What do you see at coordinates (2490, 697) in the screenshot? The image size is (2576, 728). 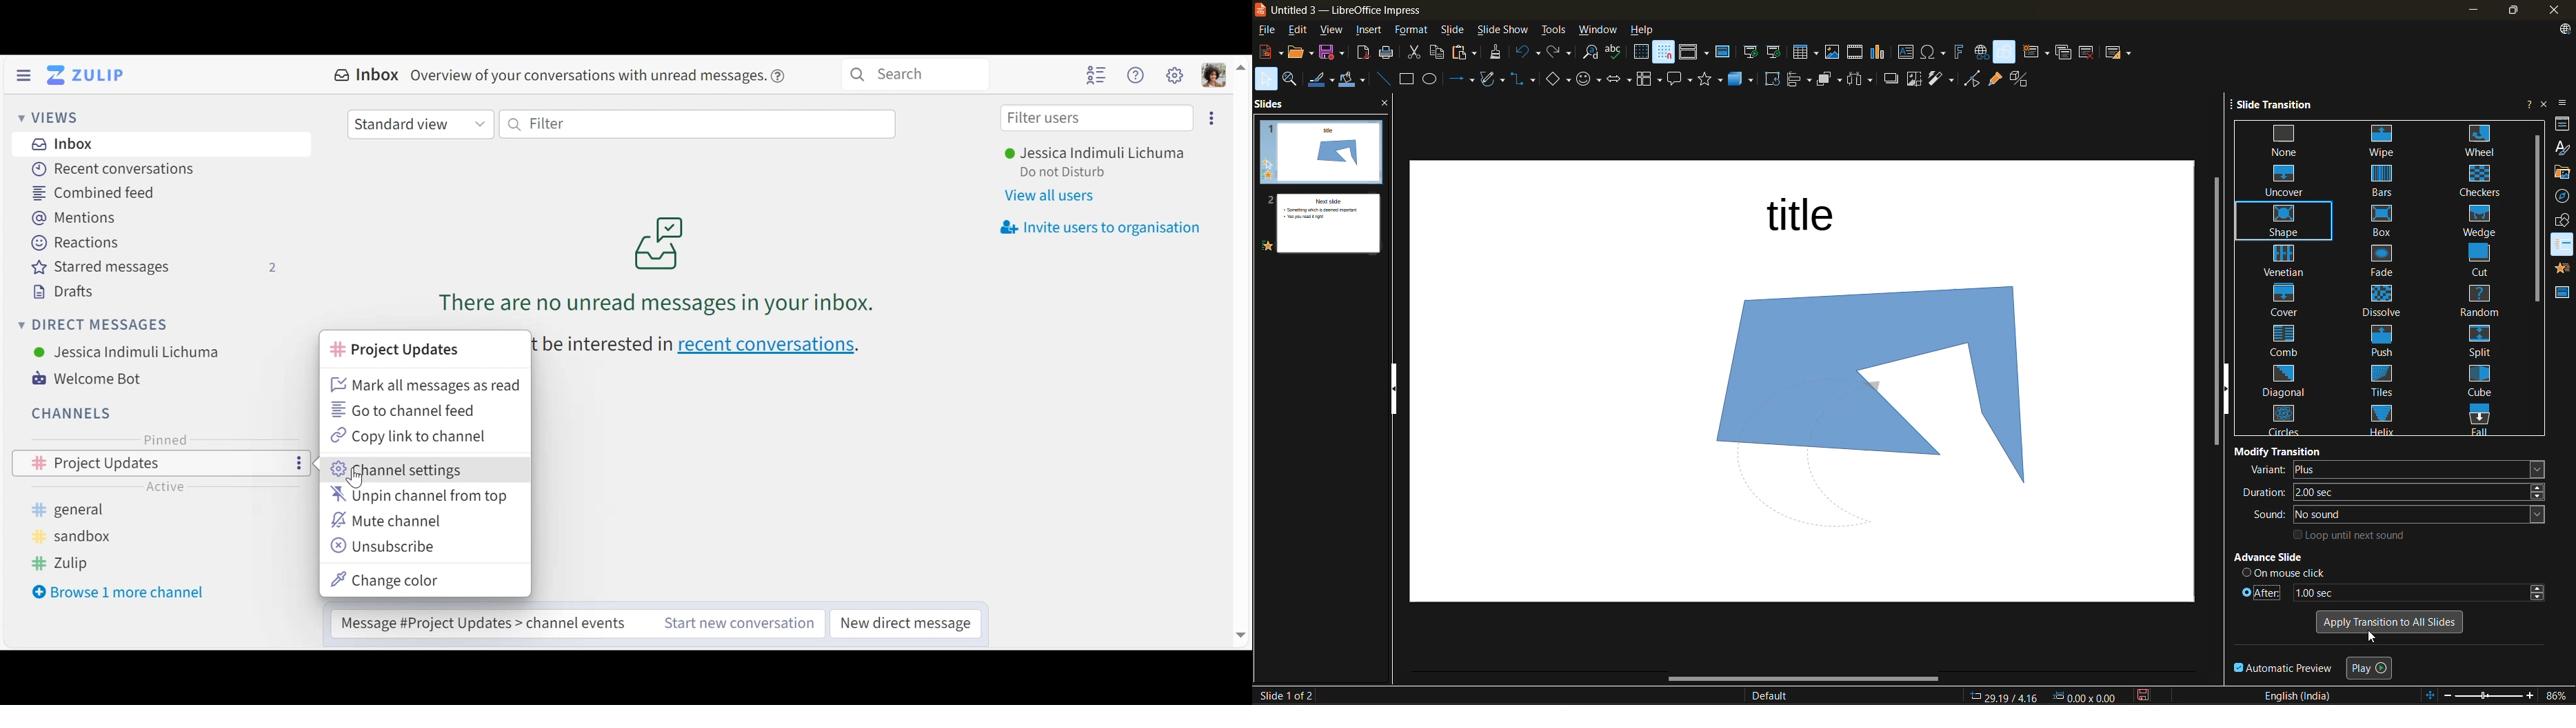 I see `zoom slider` at bounding box center [2490, 697].